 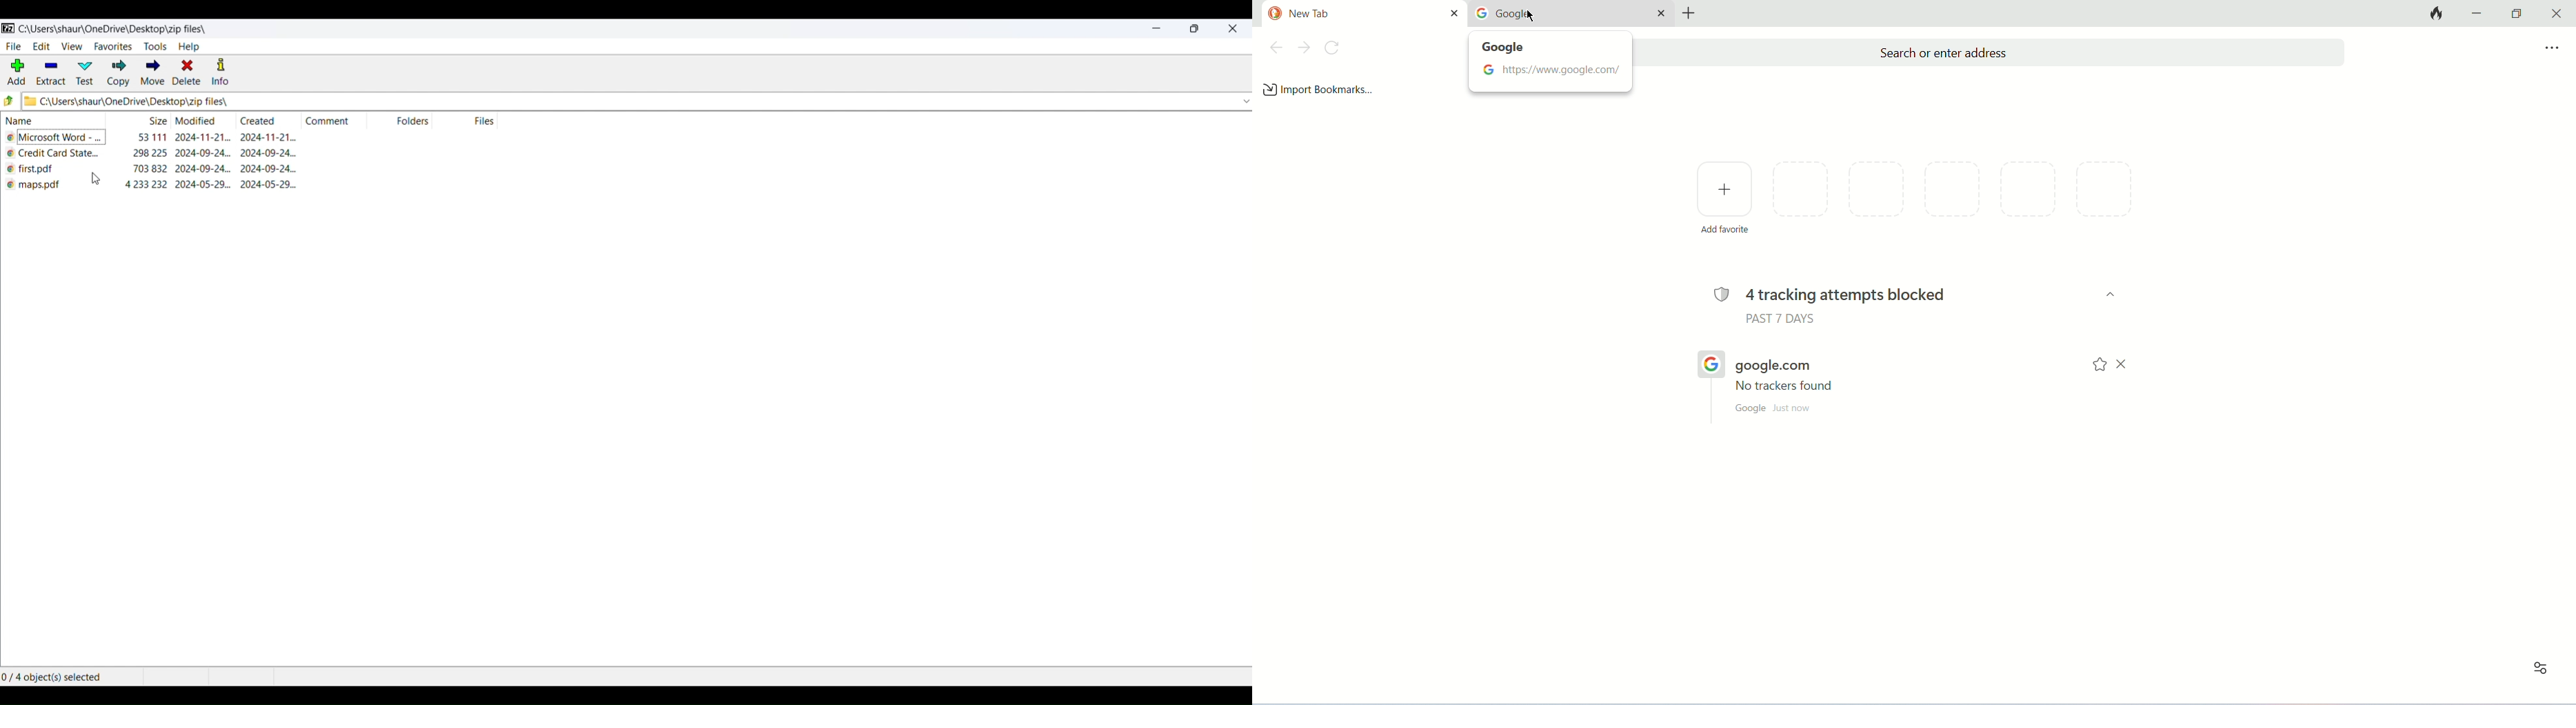 I want to click on 4 tracking attempts blocked, so click(x=1866, y=294).